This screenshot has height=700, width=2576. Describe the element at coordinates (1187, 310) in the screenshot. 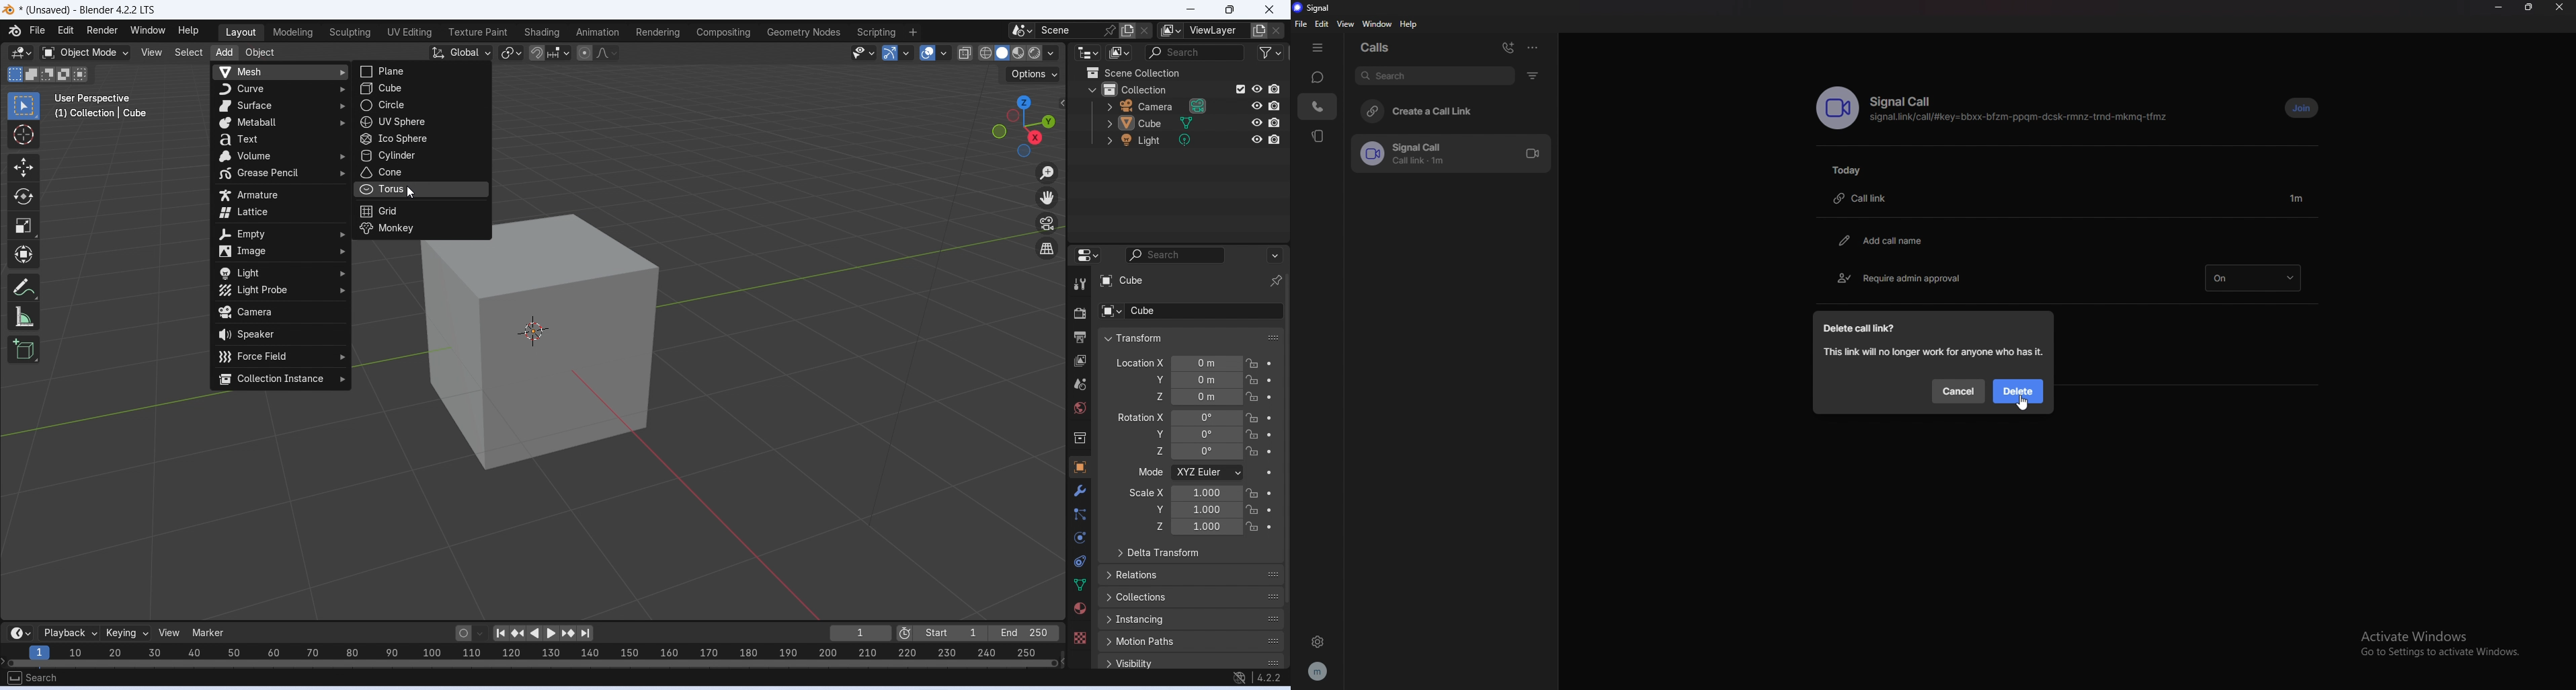

I see `Cube sub layer` at that location.